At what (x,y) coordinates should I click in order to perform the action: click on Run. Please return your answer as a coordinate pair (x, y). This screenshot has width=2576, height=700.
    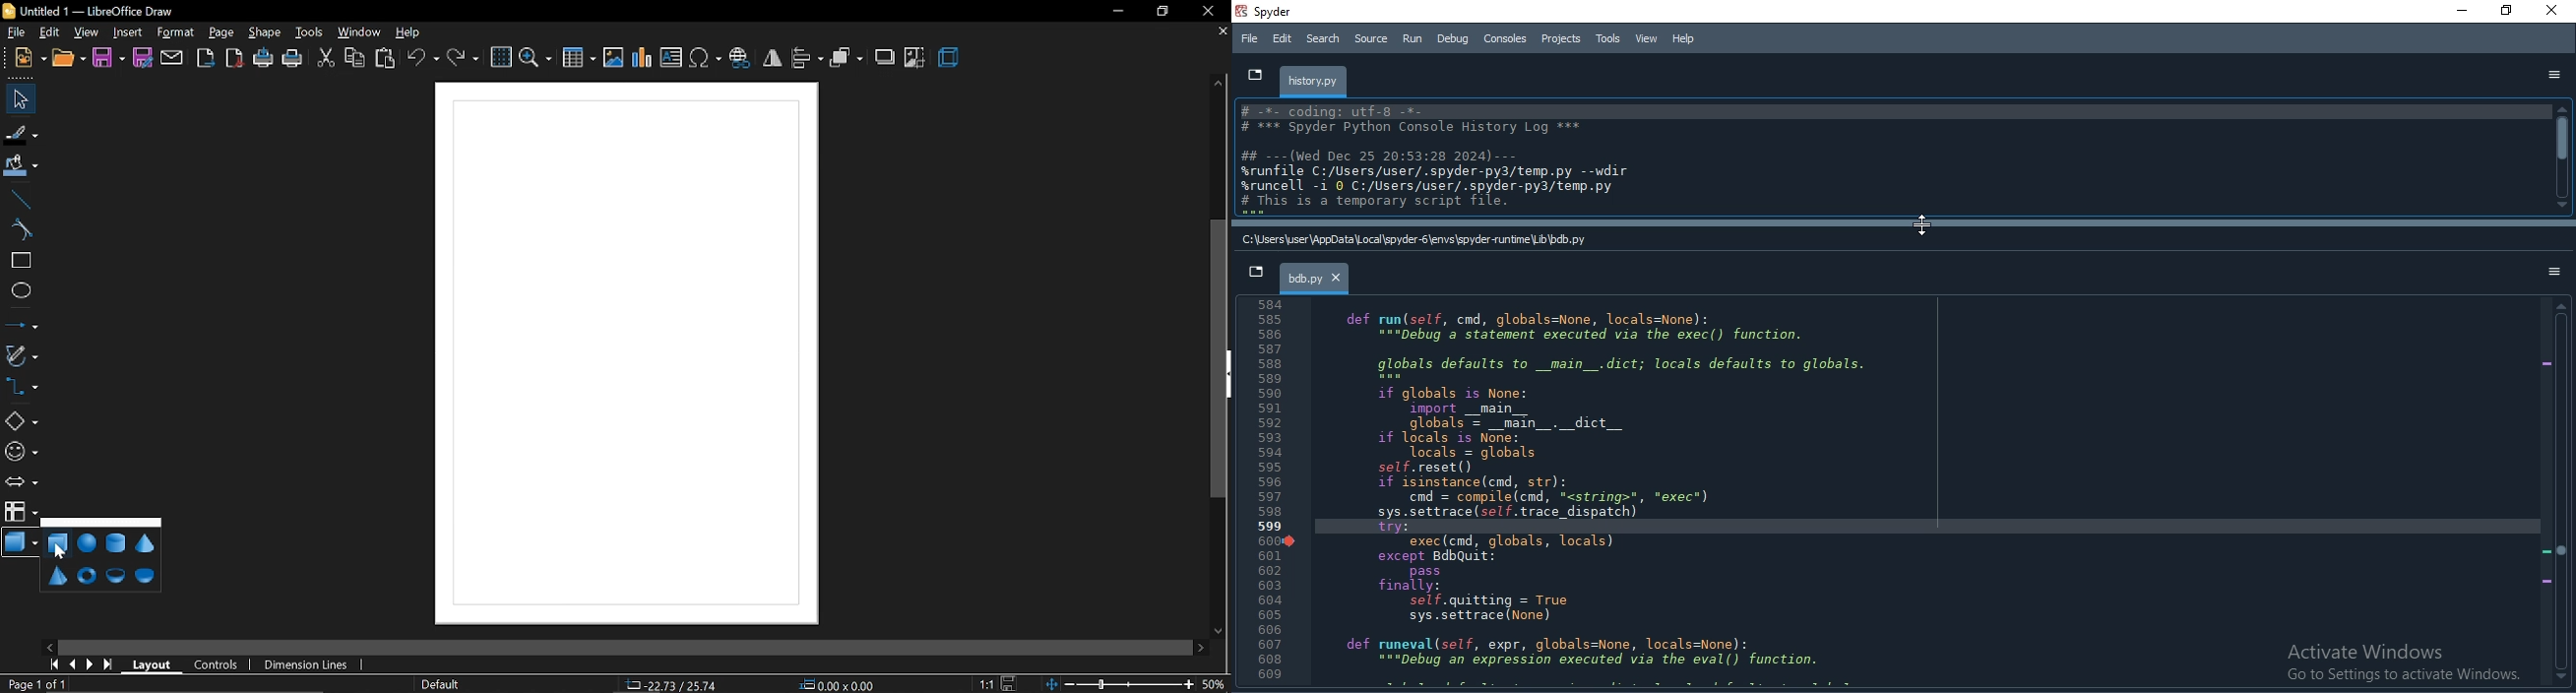
    Looking at the image, I should click on (1412, 38).